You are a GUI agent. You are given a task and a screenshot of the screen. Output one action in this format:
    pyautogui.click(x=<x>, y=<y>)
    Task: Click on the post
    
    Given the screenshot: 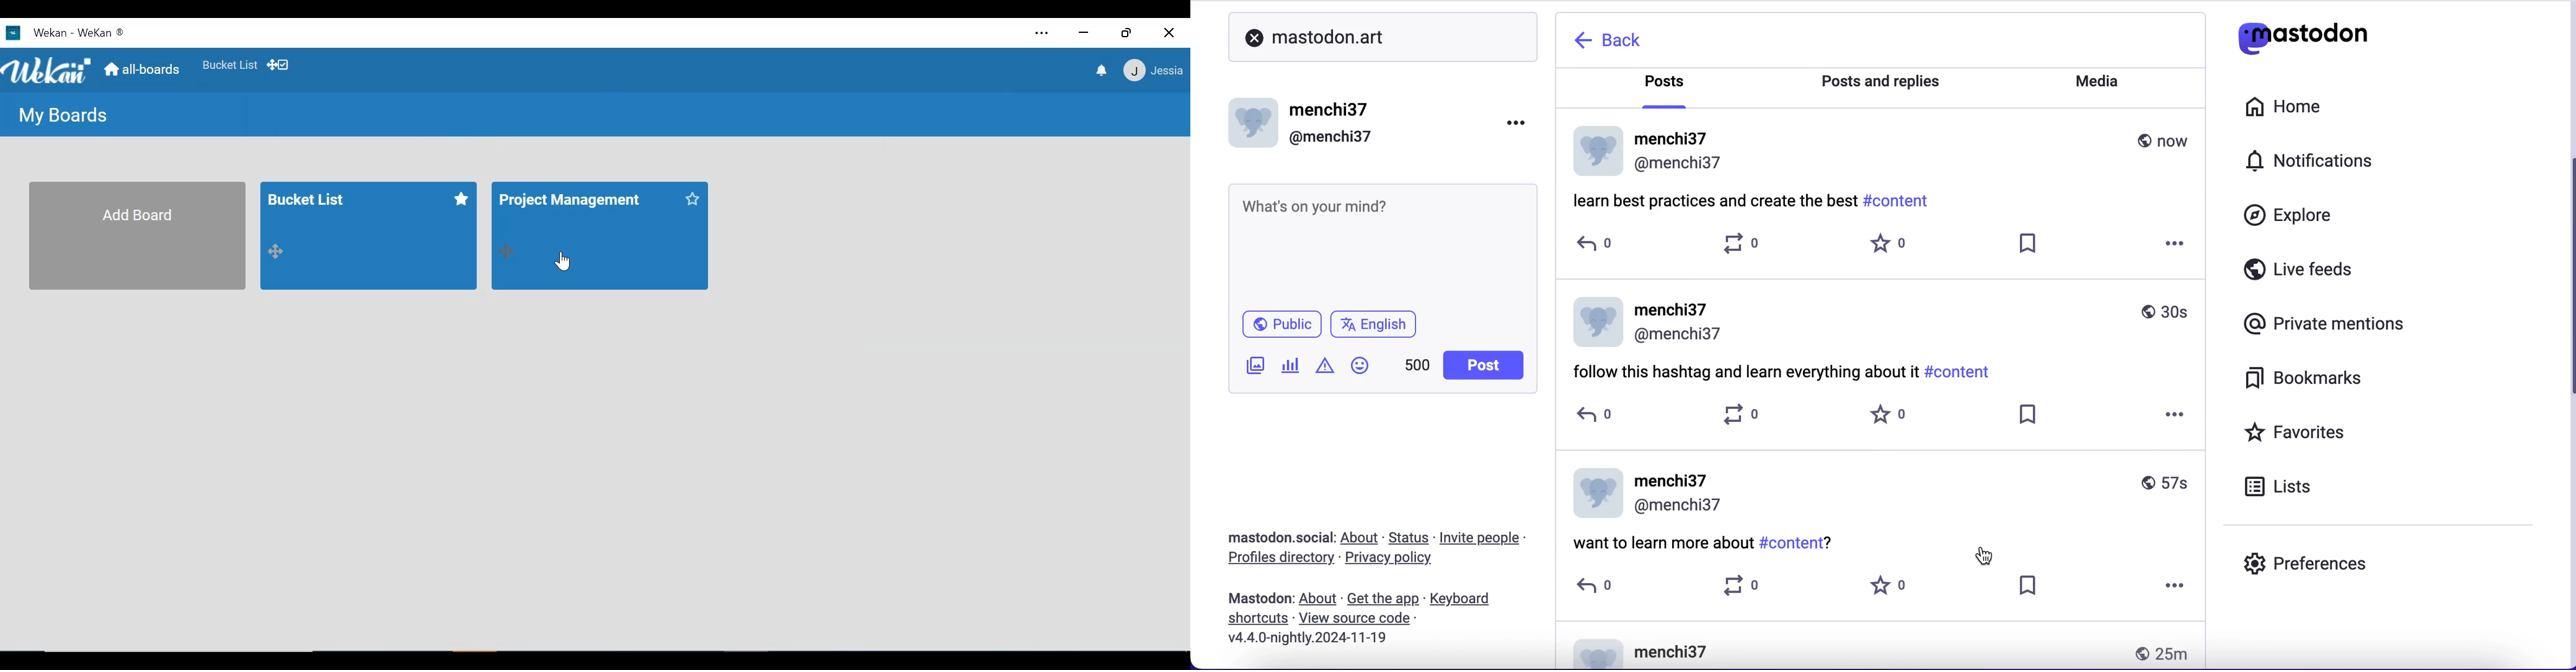 What is the action you would take?
    pyautogui.click(x=1713, y=200)
    